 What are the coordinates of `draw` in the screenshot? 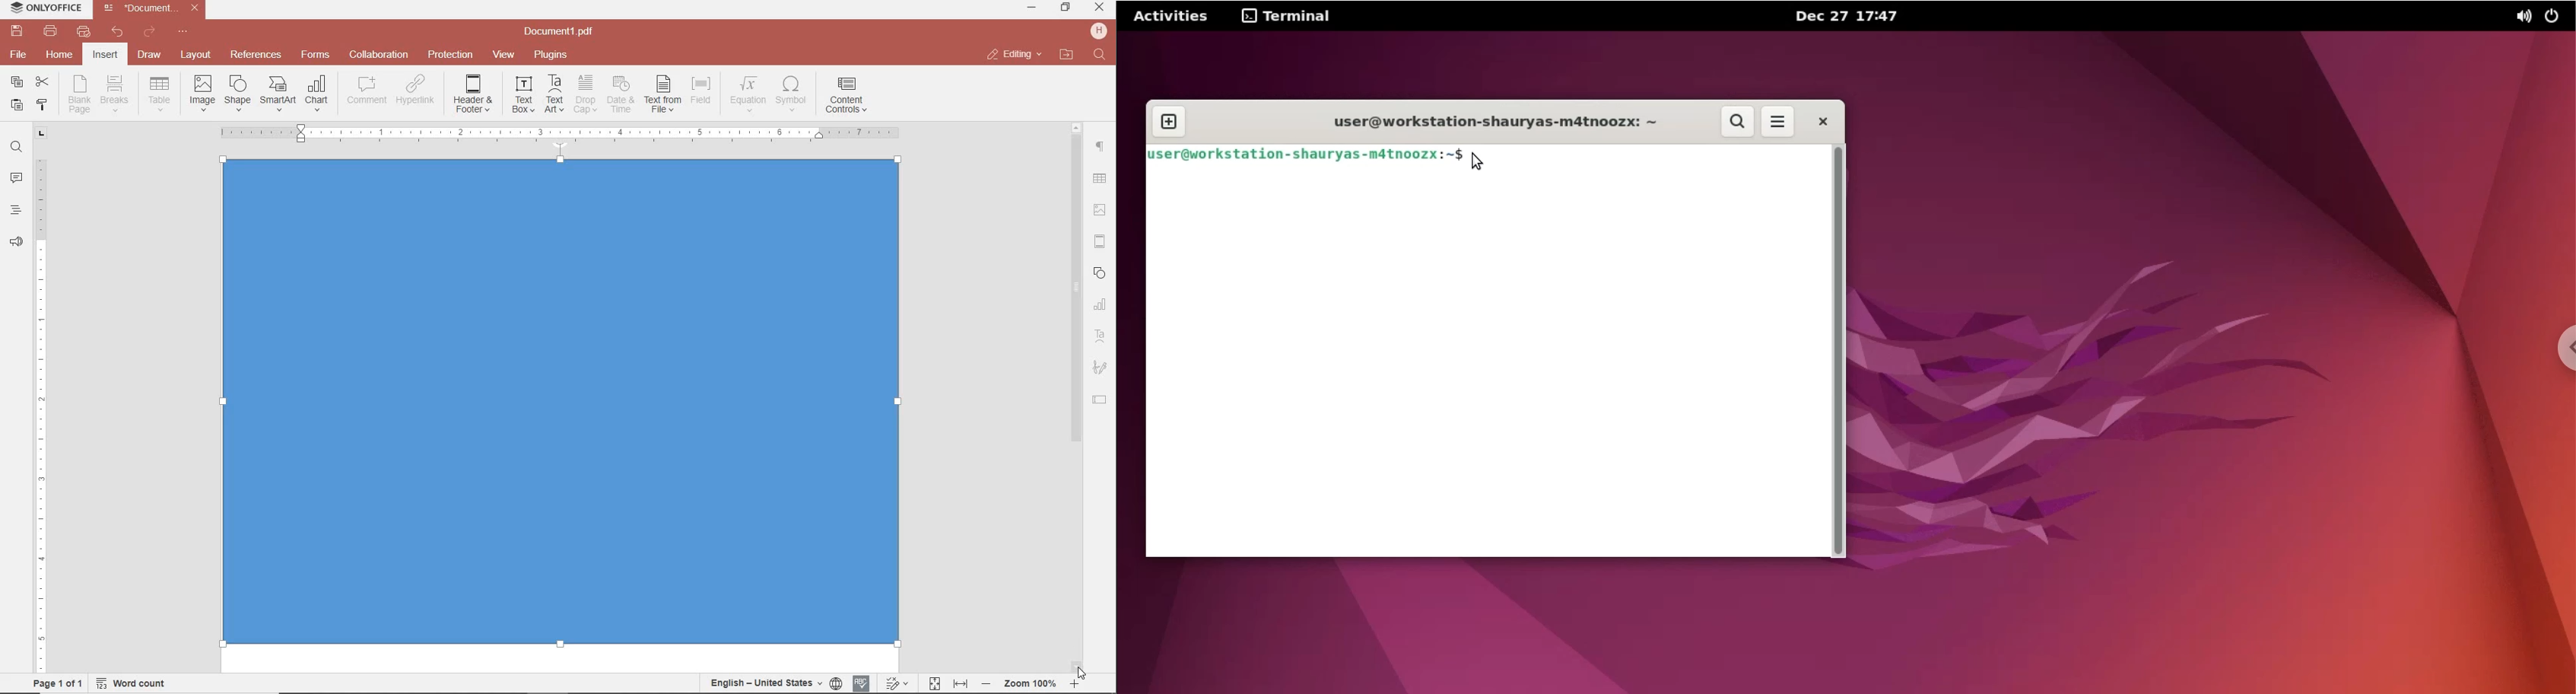 It's located at (150, 54).